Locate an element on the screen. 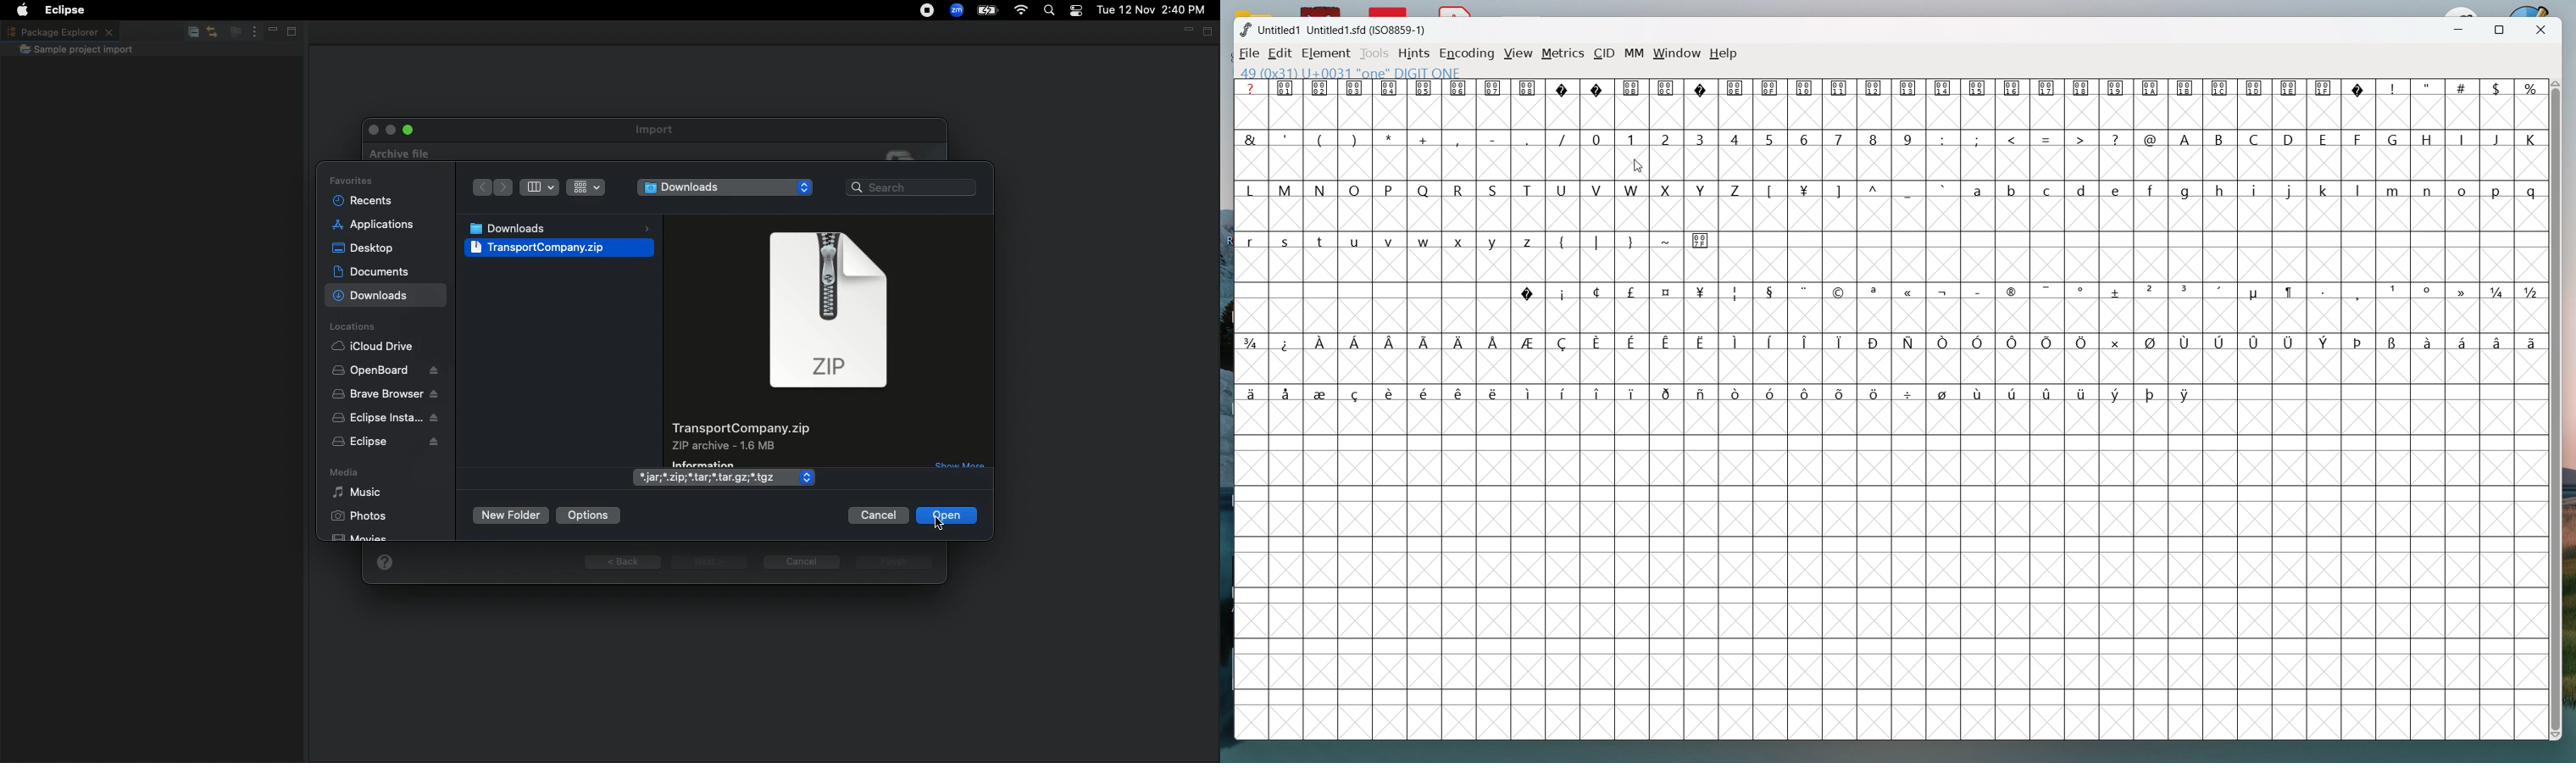 This screenshot has height=784, width=2576. n is located at coordinates (2430, 191).